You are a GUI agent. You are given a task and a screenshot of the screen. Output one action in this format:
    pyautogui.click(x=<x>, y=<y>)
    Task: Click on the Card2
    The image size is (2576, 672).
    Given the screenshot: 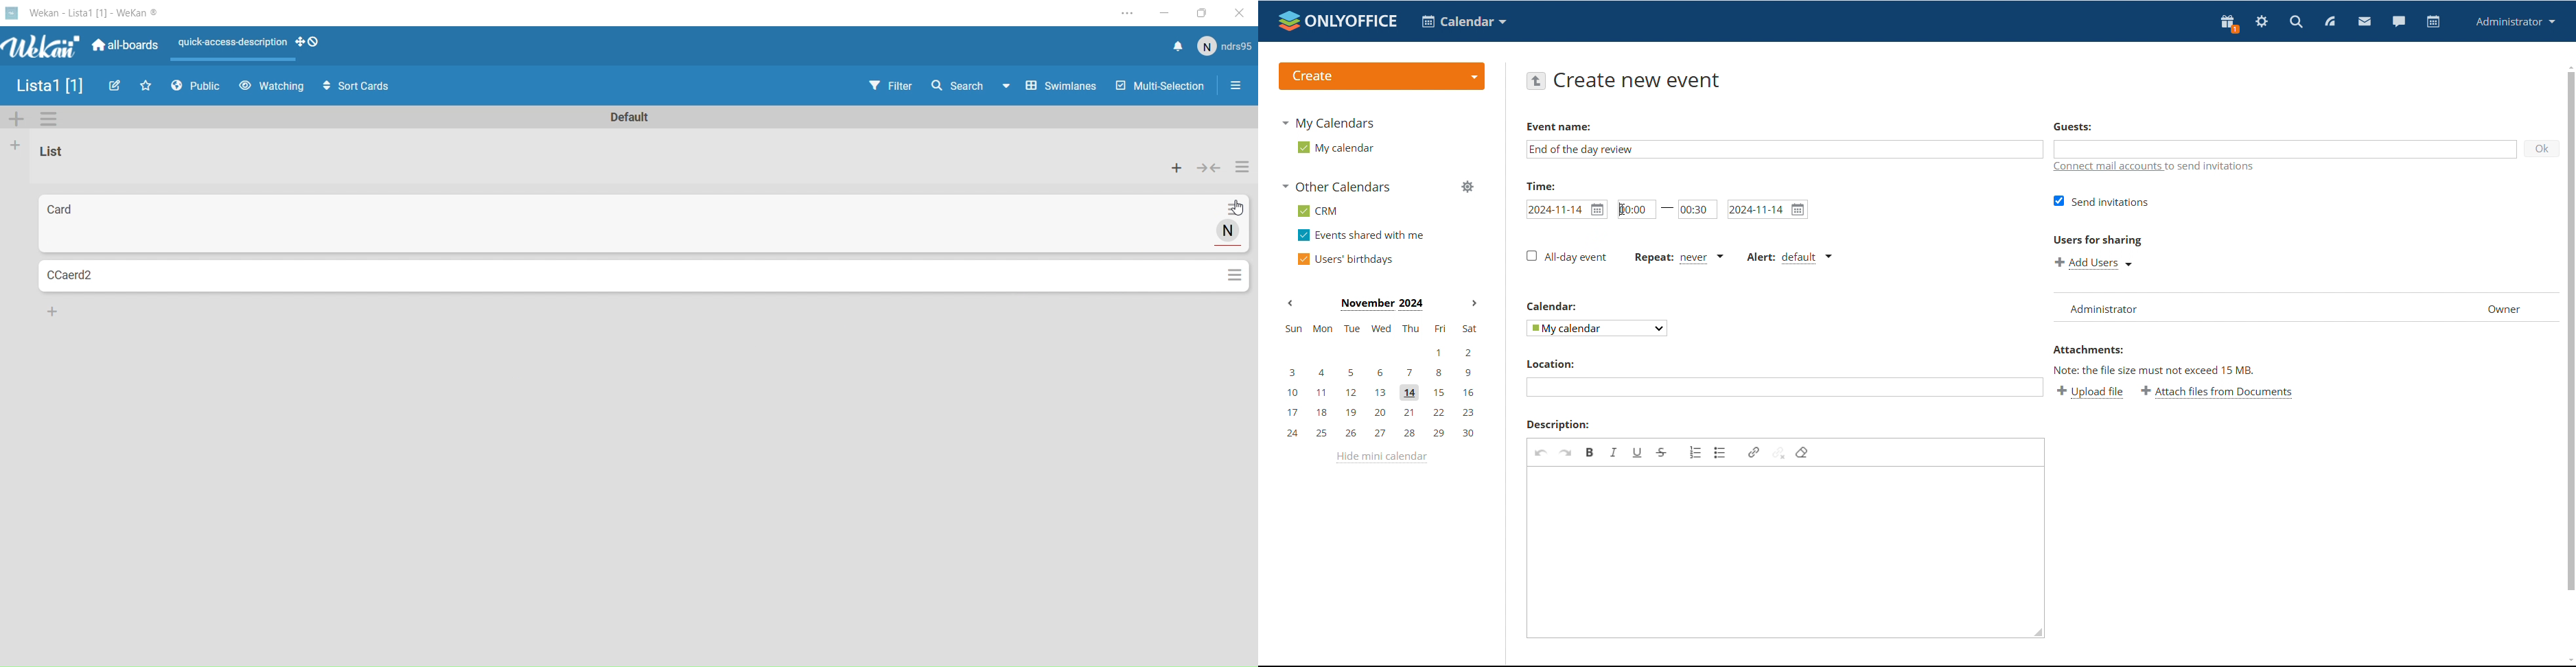 What is the action you would take?
    pyautogui.click(x=525, y=277)
    